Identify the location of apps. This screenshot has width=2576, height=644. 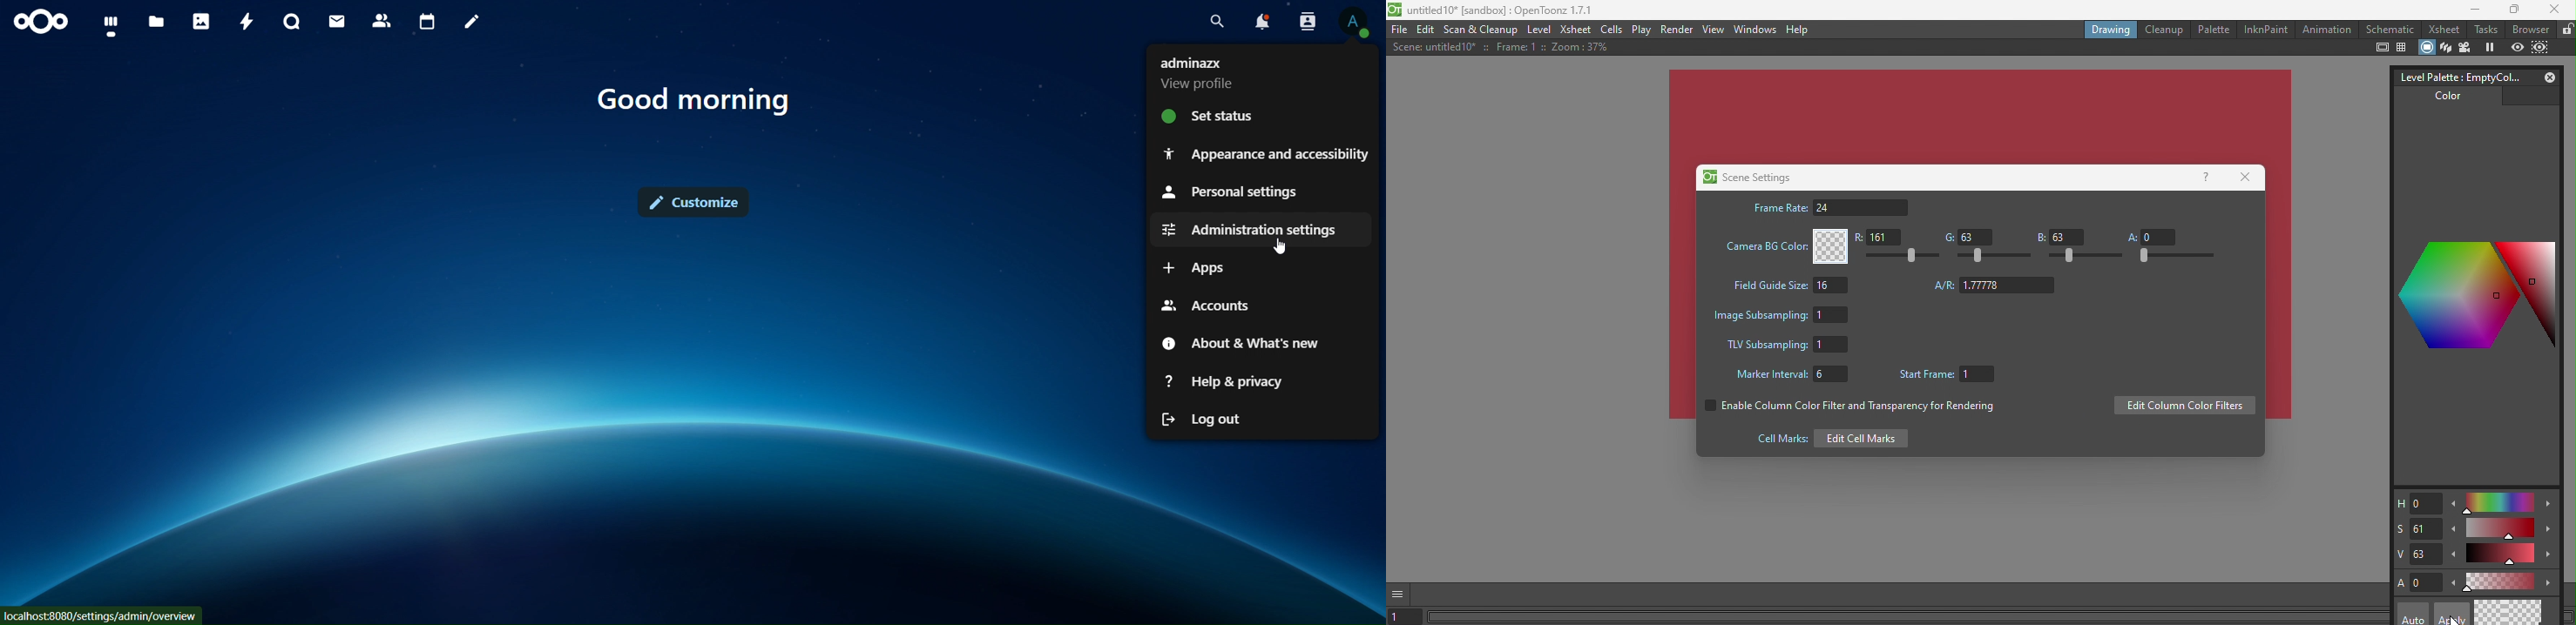
(1195, 269).